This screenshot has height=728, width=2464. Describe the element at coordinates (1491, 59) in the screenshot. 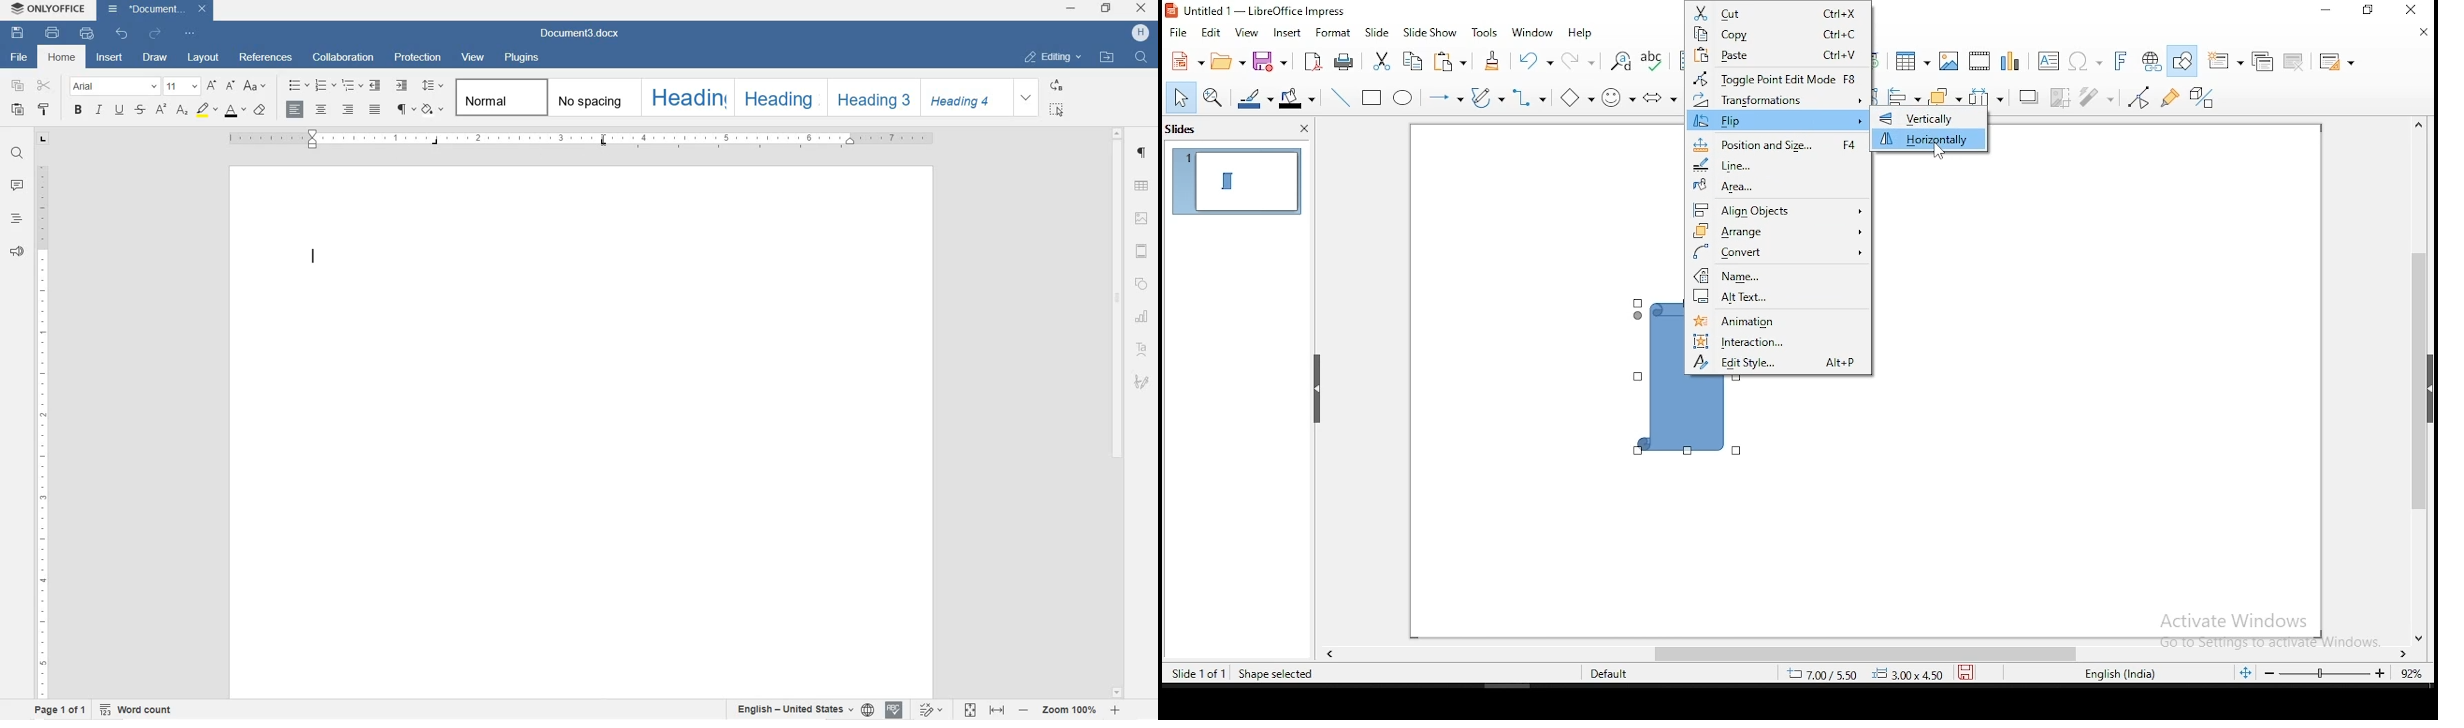

I see `clone formatting` at that location.